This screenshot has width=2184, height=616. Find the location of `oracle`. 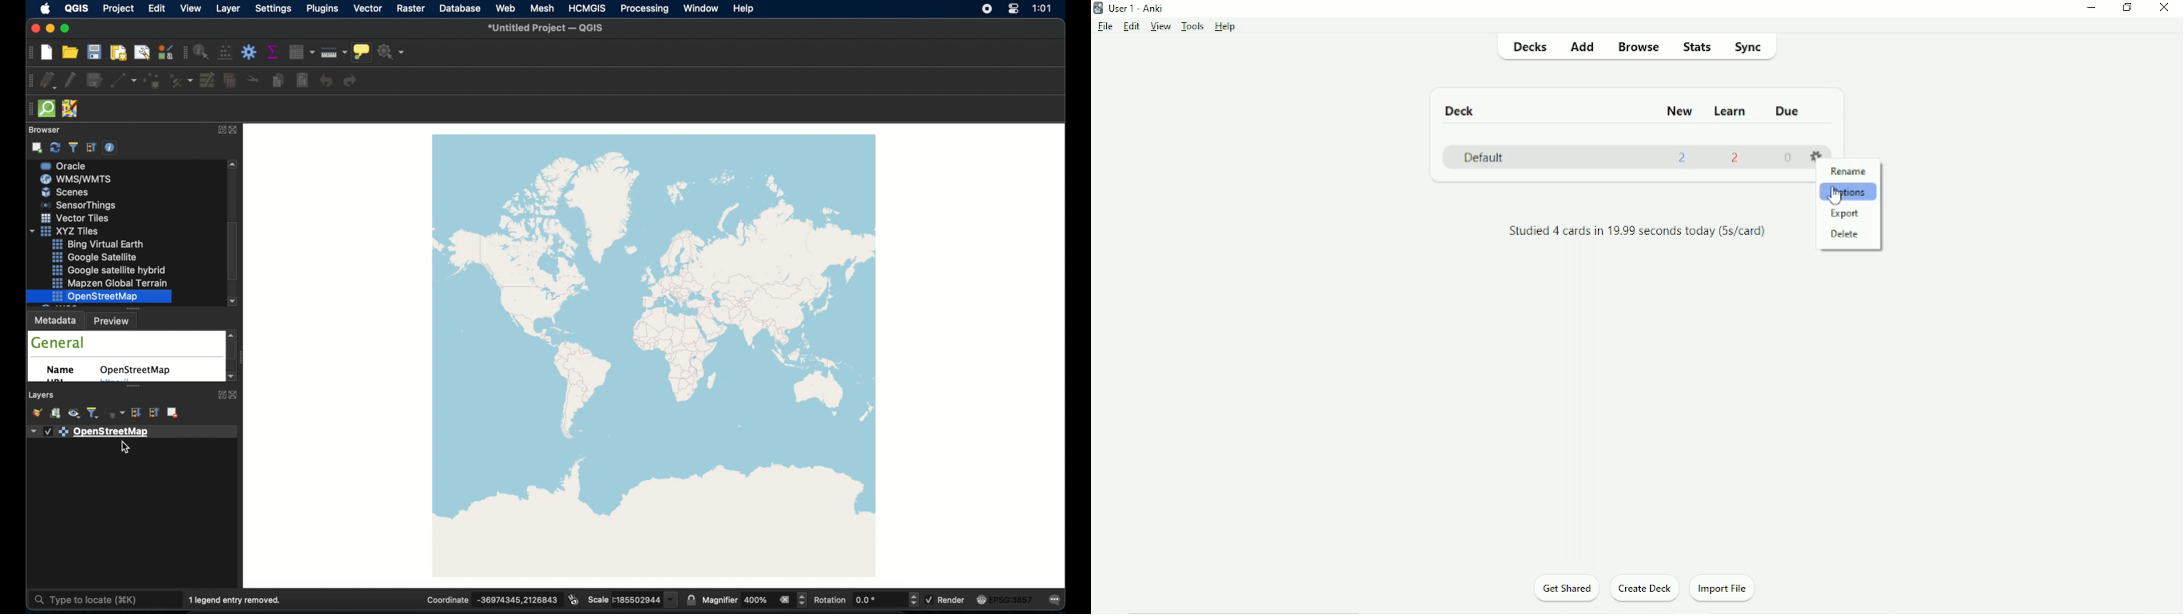

oracle is located at coordinates (80, 206).